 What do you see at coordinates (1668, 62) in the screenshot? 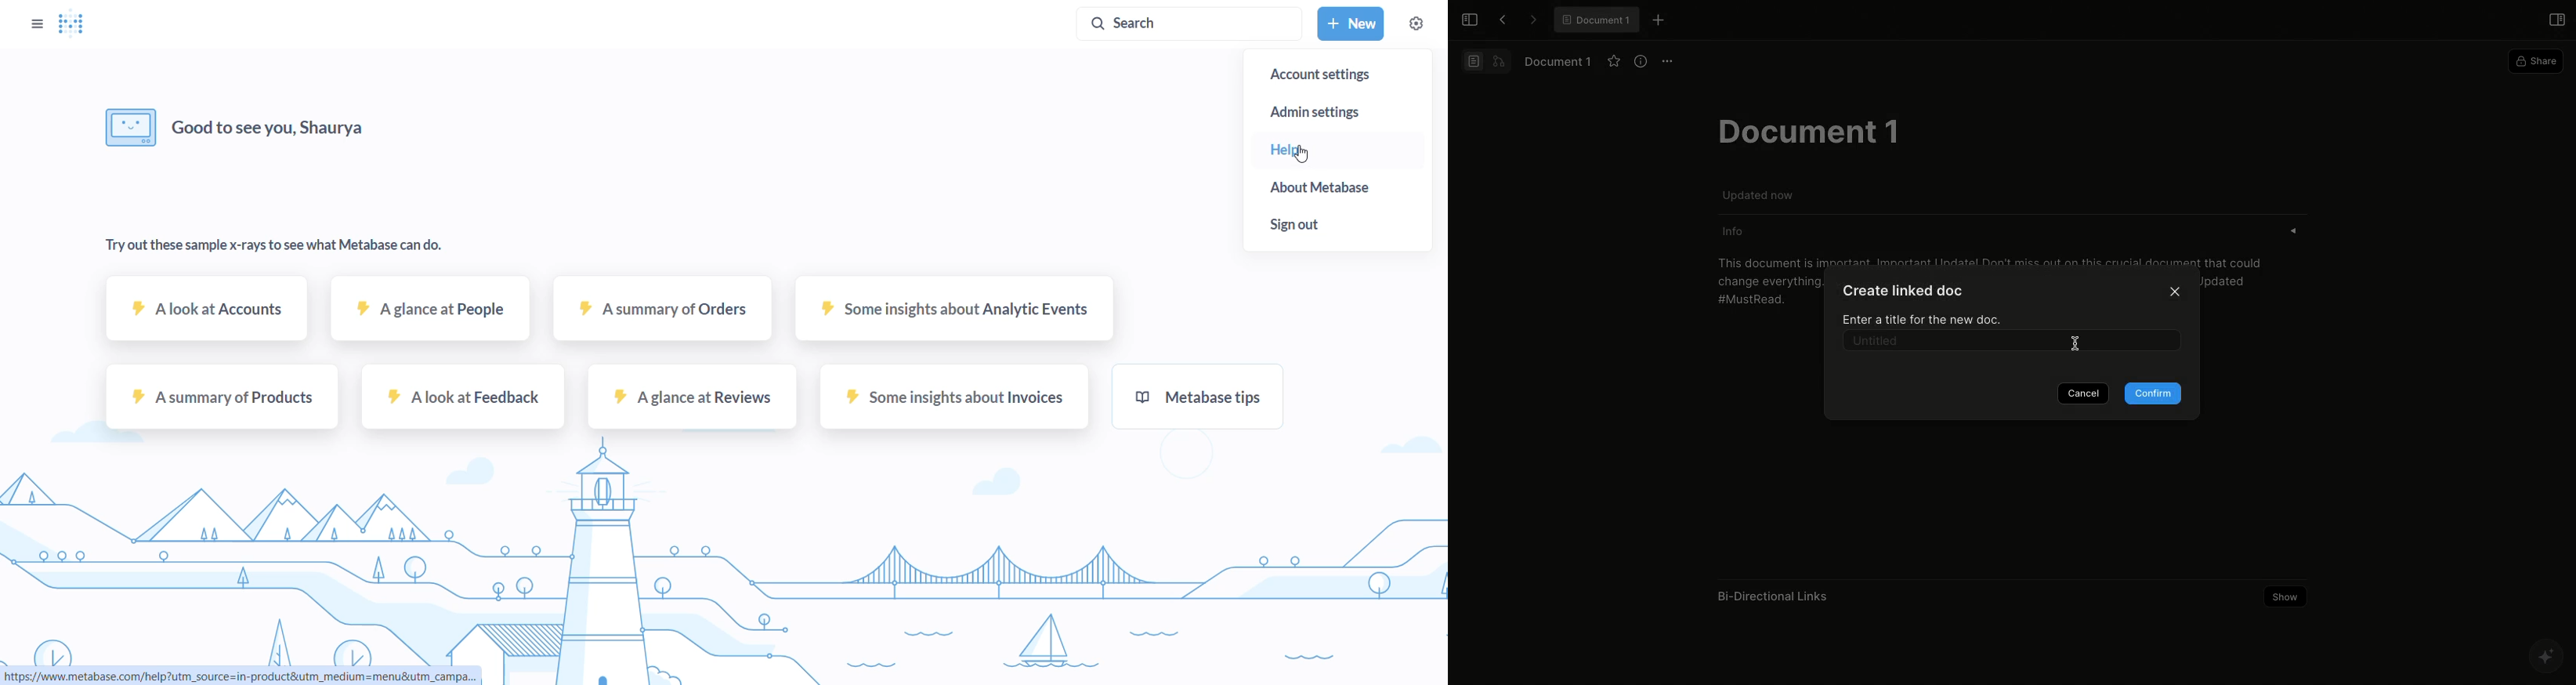
I see `Options` at bounding box center [1668, 62].